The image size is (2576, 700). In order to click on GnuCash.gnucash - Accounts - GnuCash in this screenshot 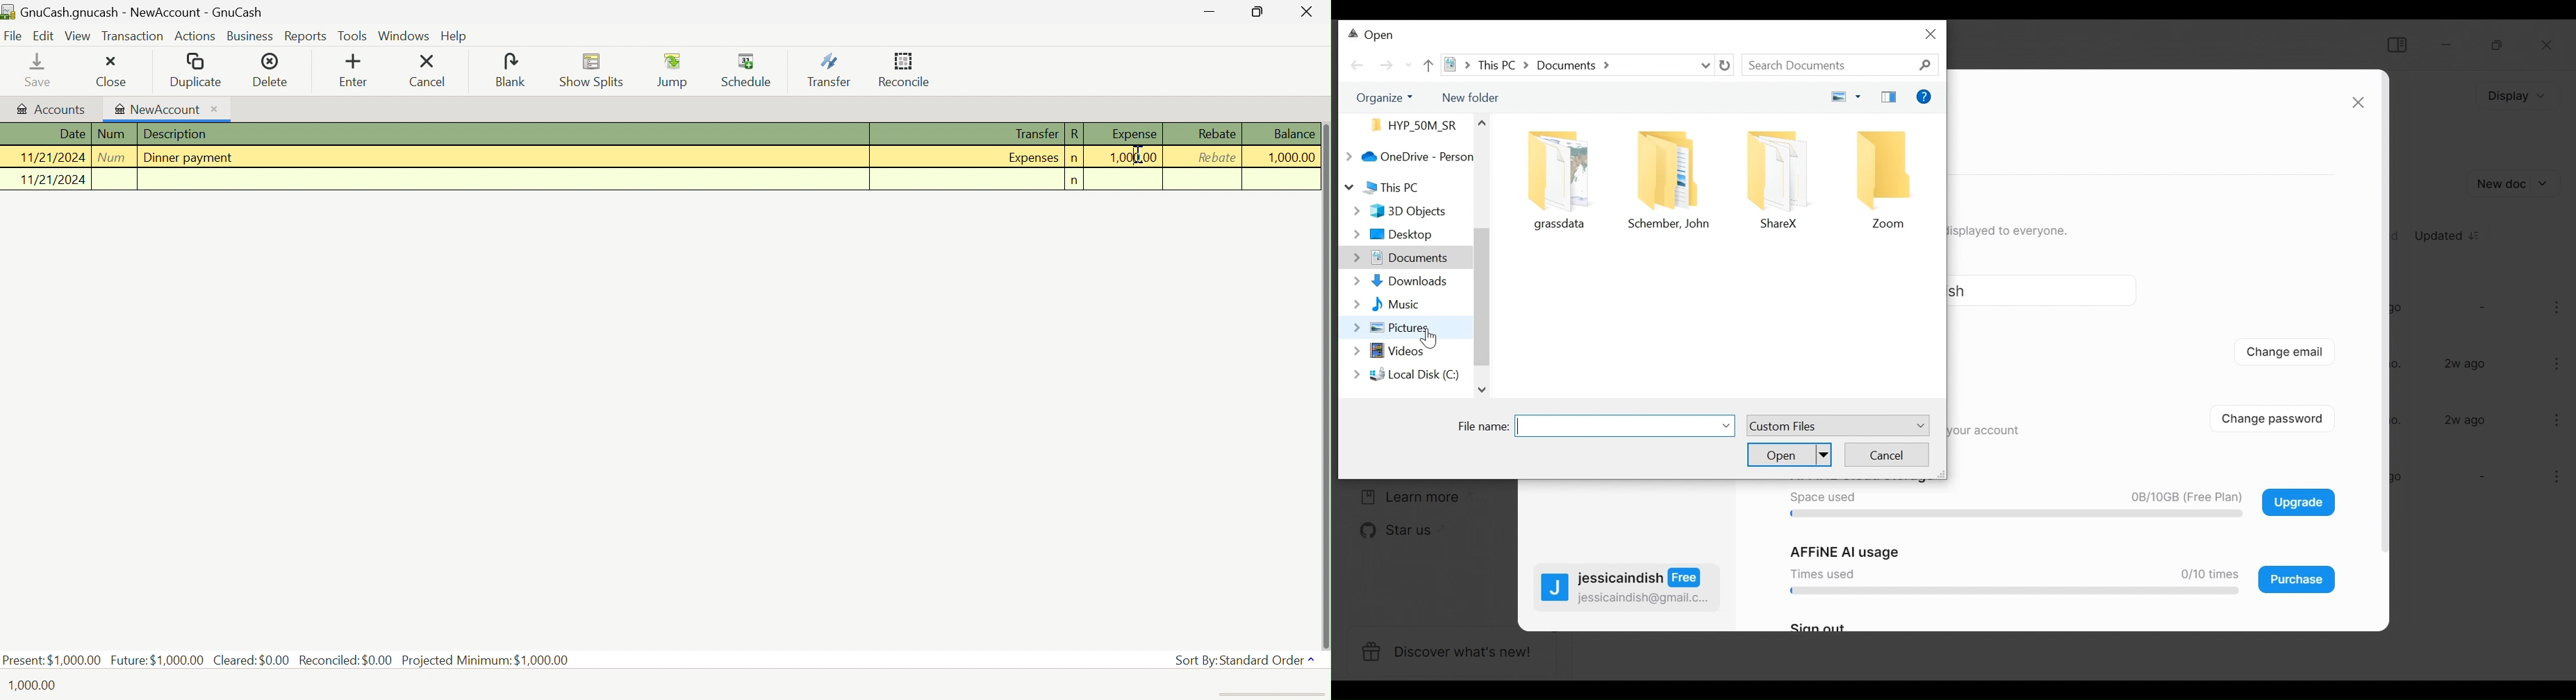, I will do `click(131, 10)`.